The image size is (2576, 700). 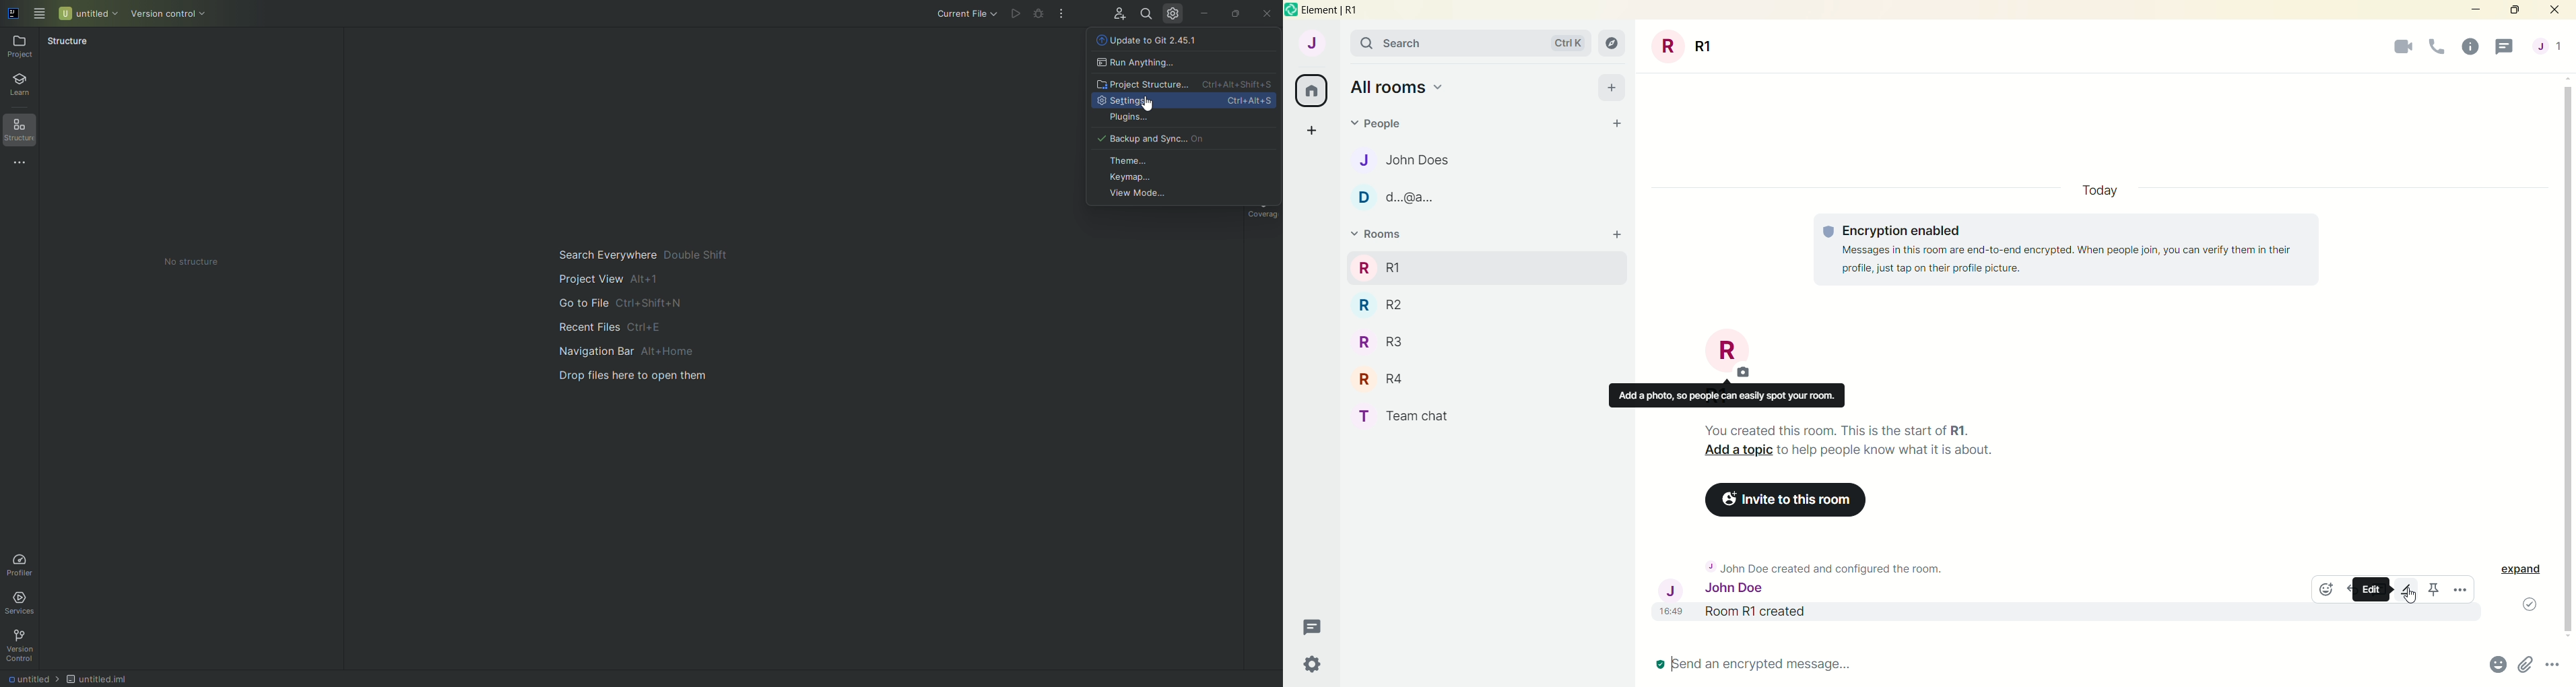 What do you see at coordinates (2557, 10) in the screenshot?
I see `close` at bounding box center [2557, 10].